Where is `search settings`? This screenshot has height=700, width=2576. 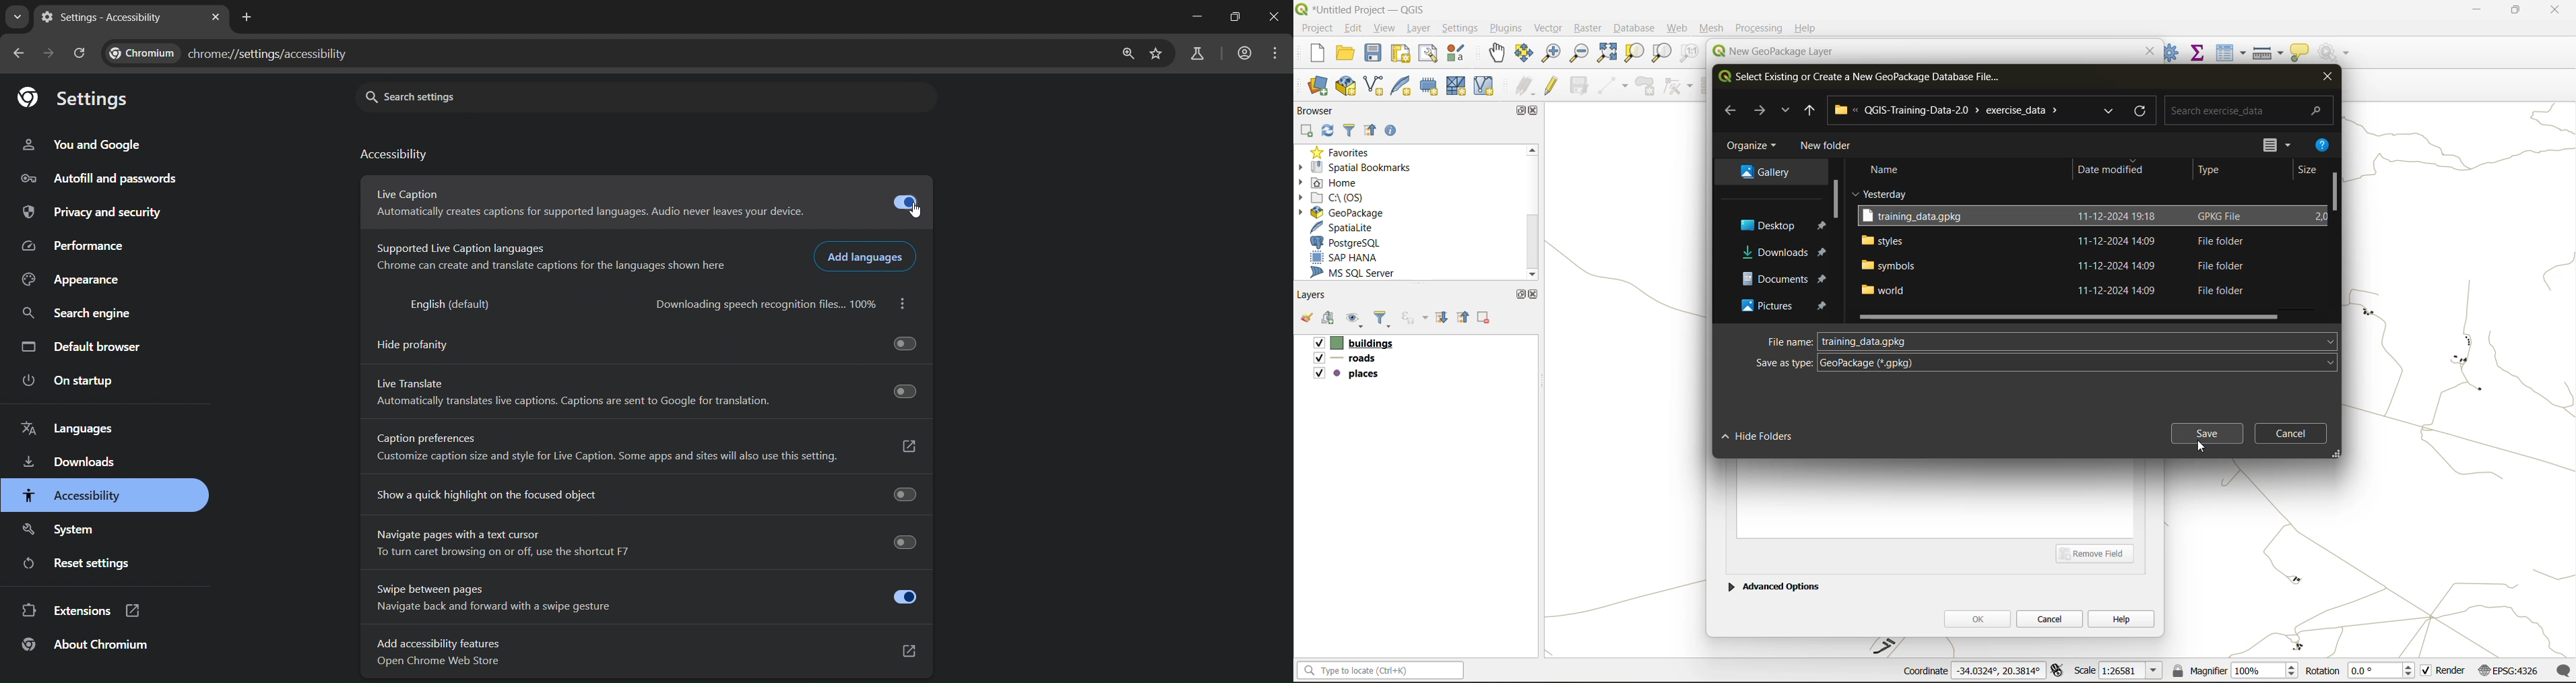
search settings is located at coordinates (643, 96).